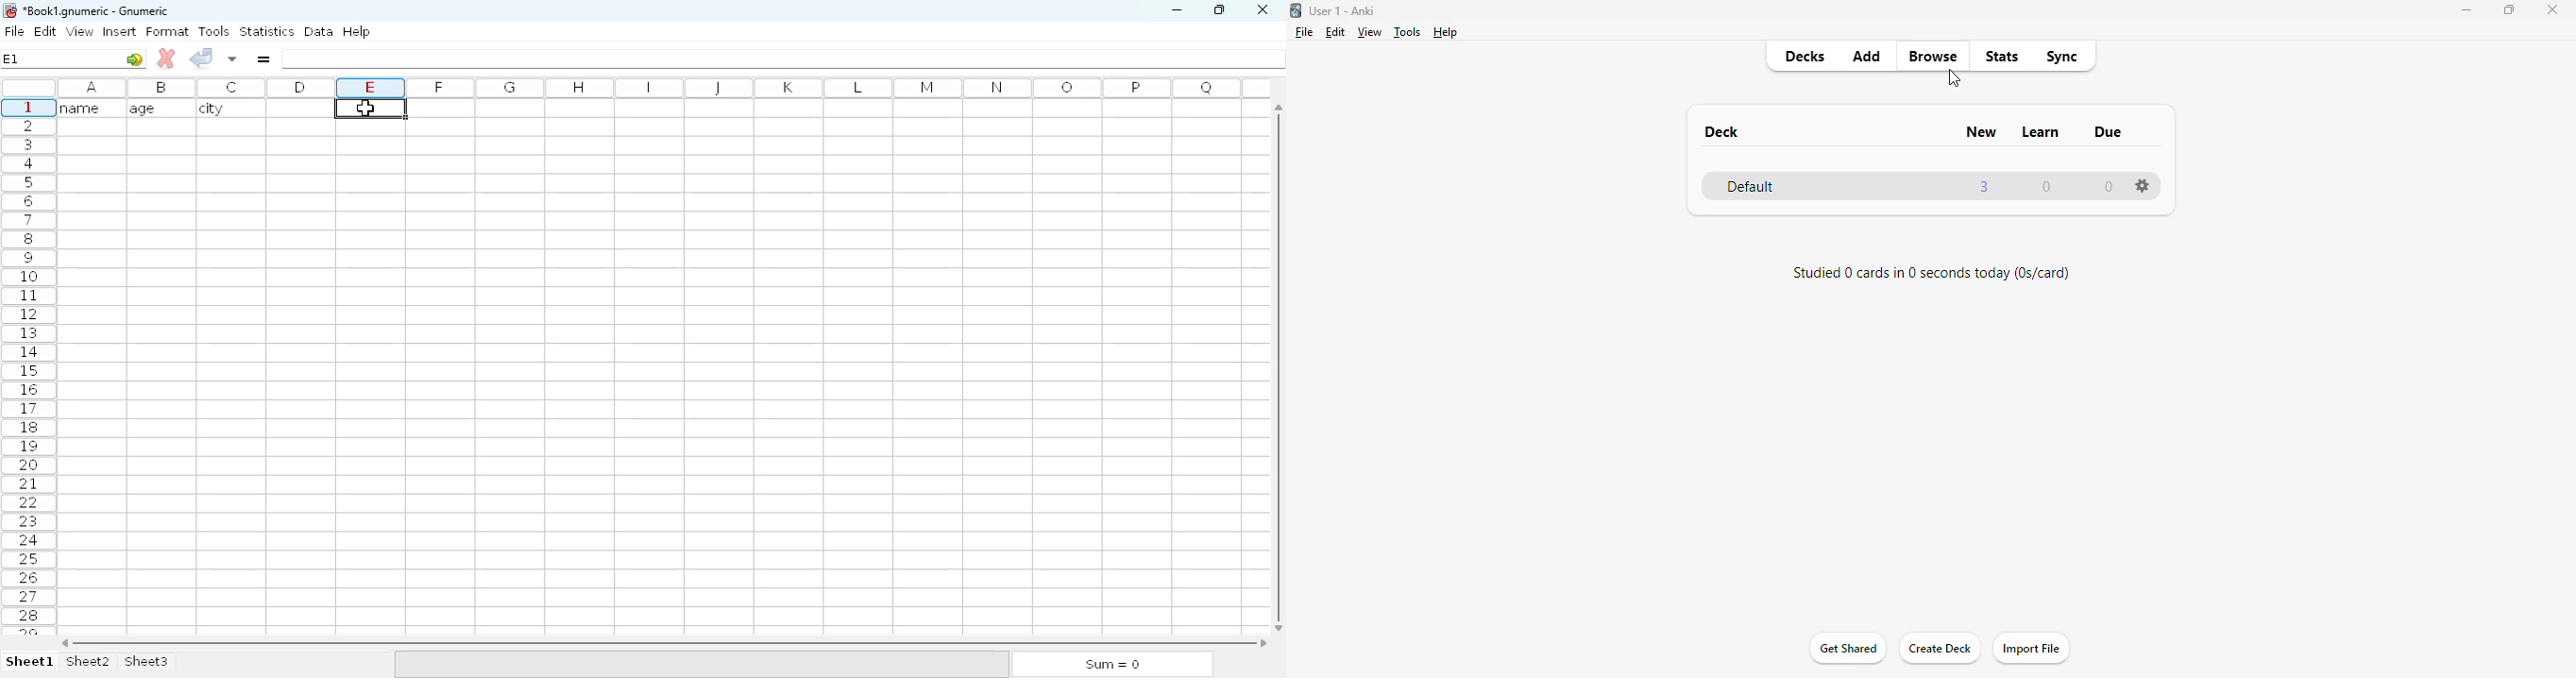  What do you see at coordinates (1868, 55) in the screenshot?
I see `add` at bounding box center [1868, 55].